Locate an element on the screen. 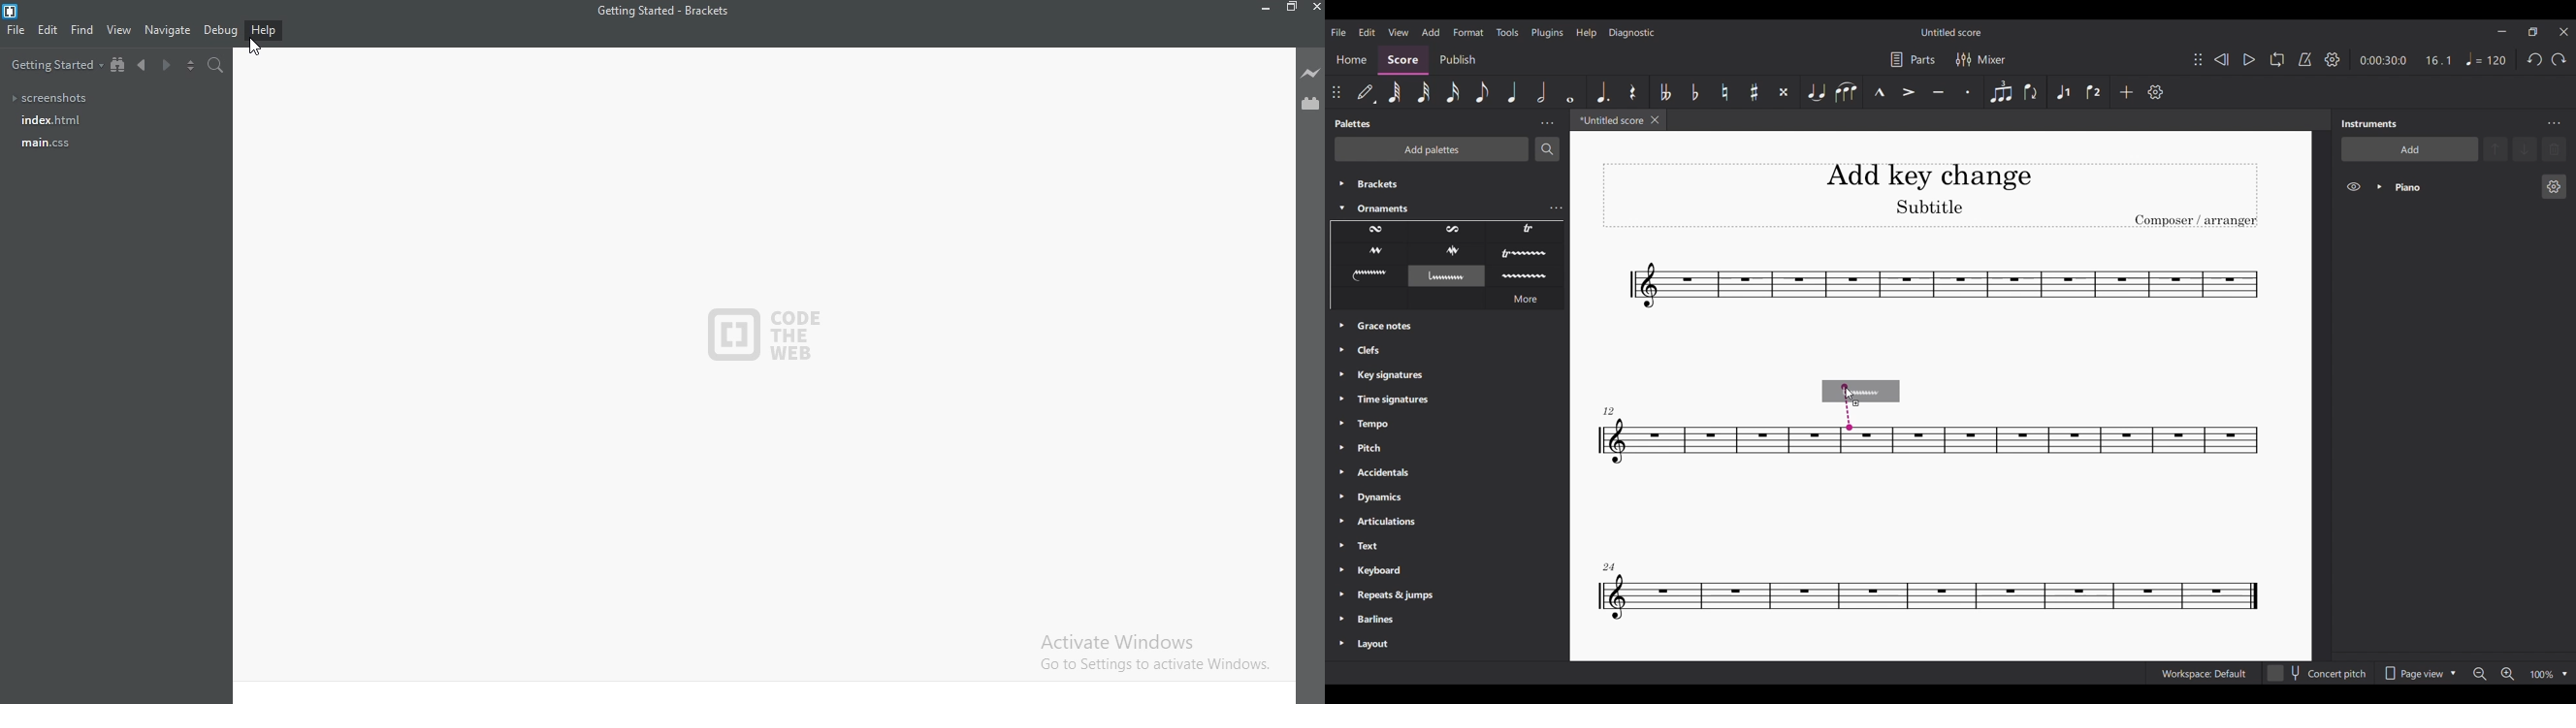  Close tab is located at coordinates (1655, 120).